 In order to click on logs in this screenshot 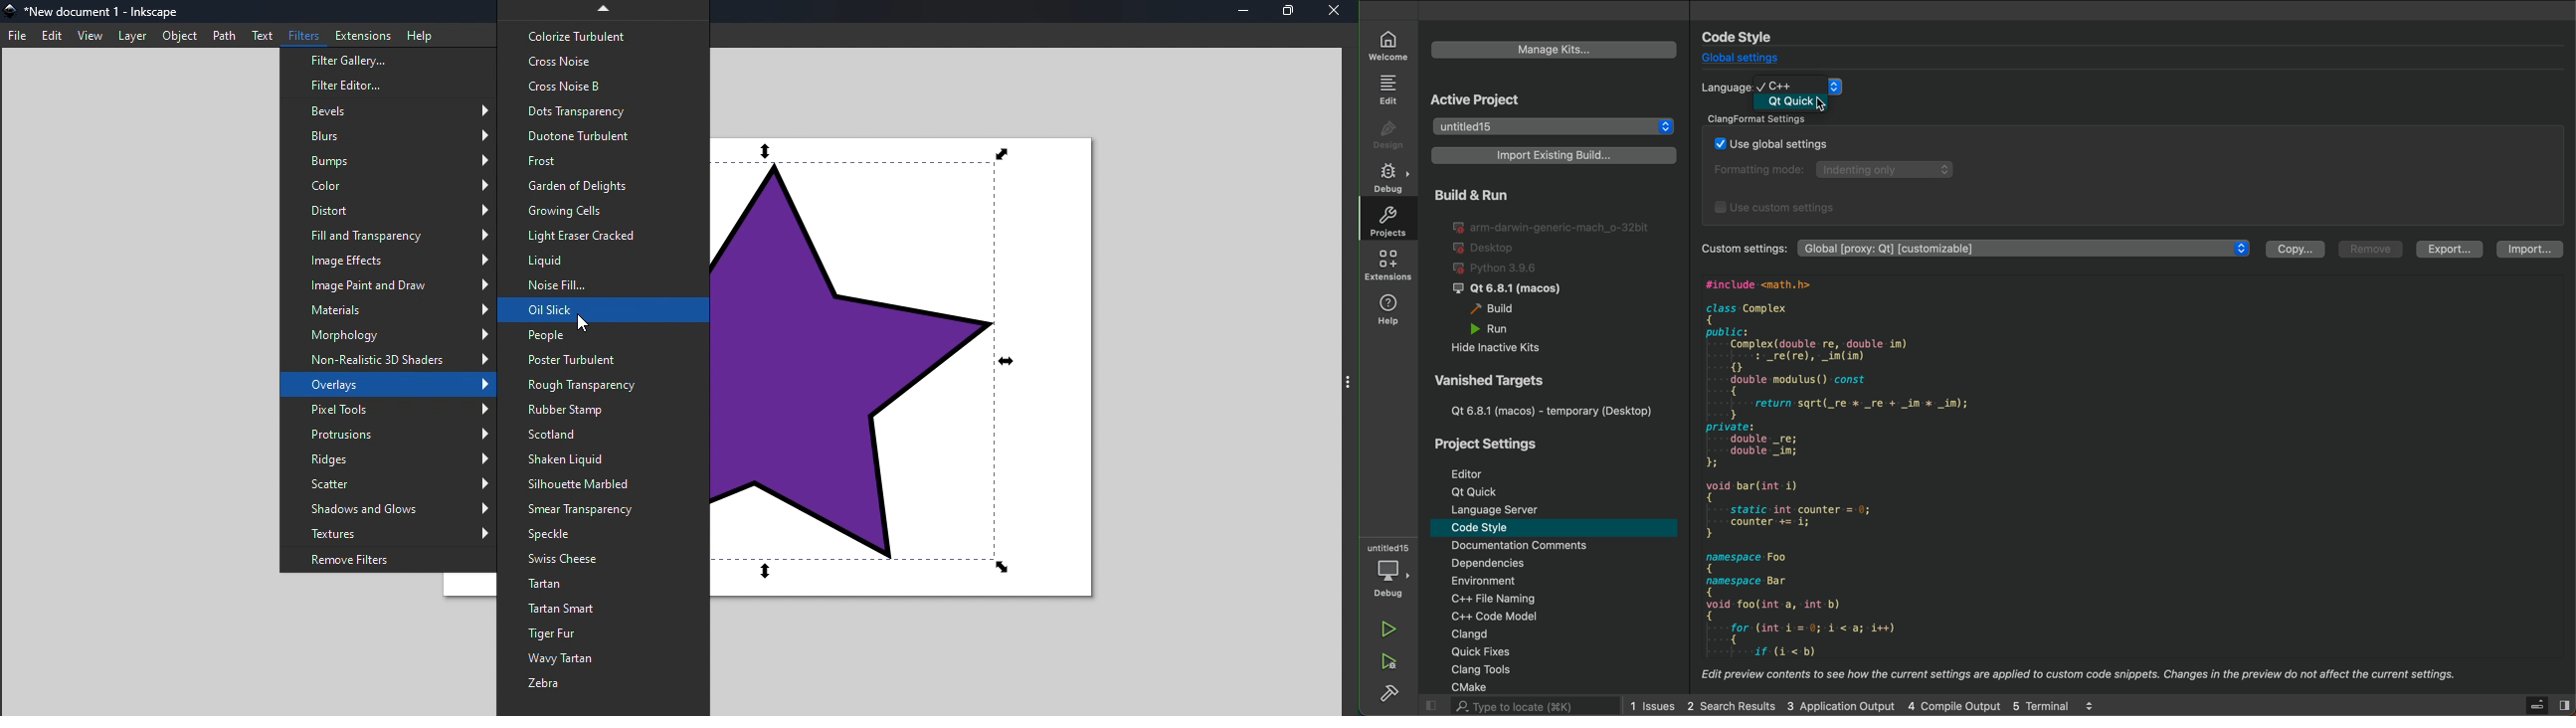, I will do `click(1861, 705)`.